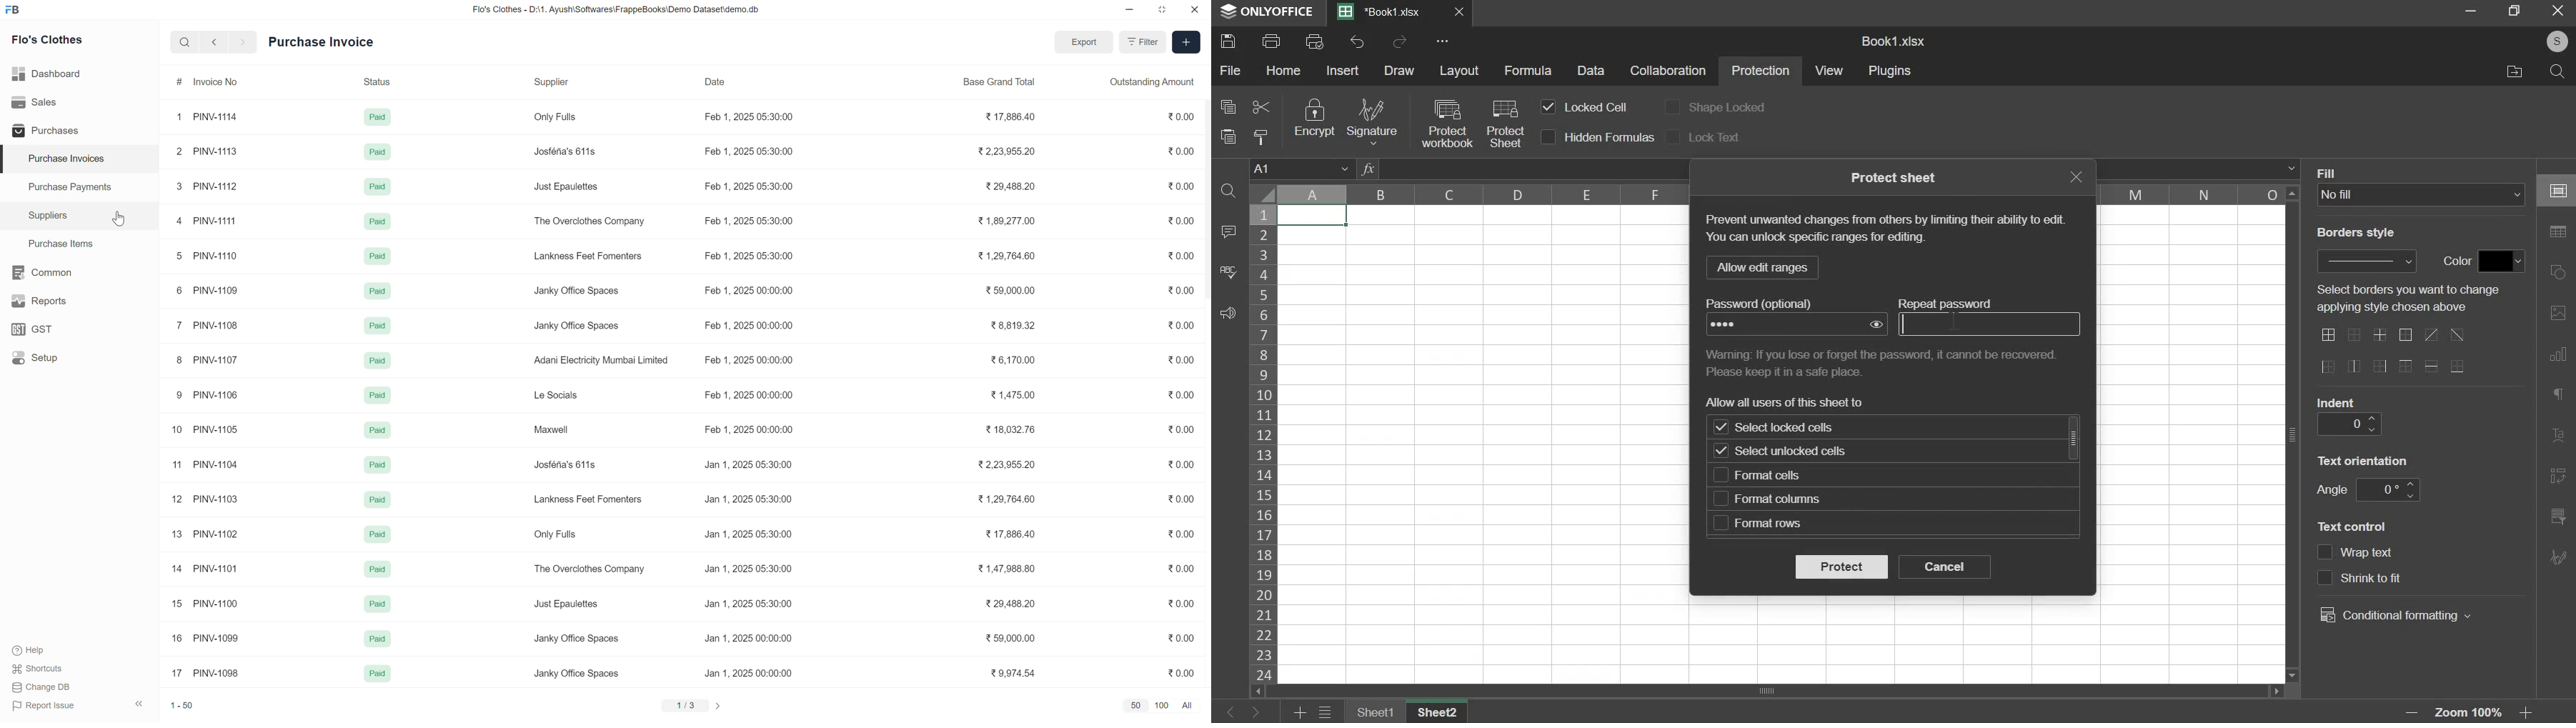  What do you see at coordinates (749, 535) in the screenshot?
I see `Jan 1, 2025 05:30:00` at bounding box center [749, 535].